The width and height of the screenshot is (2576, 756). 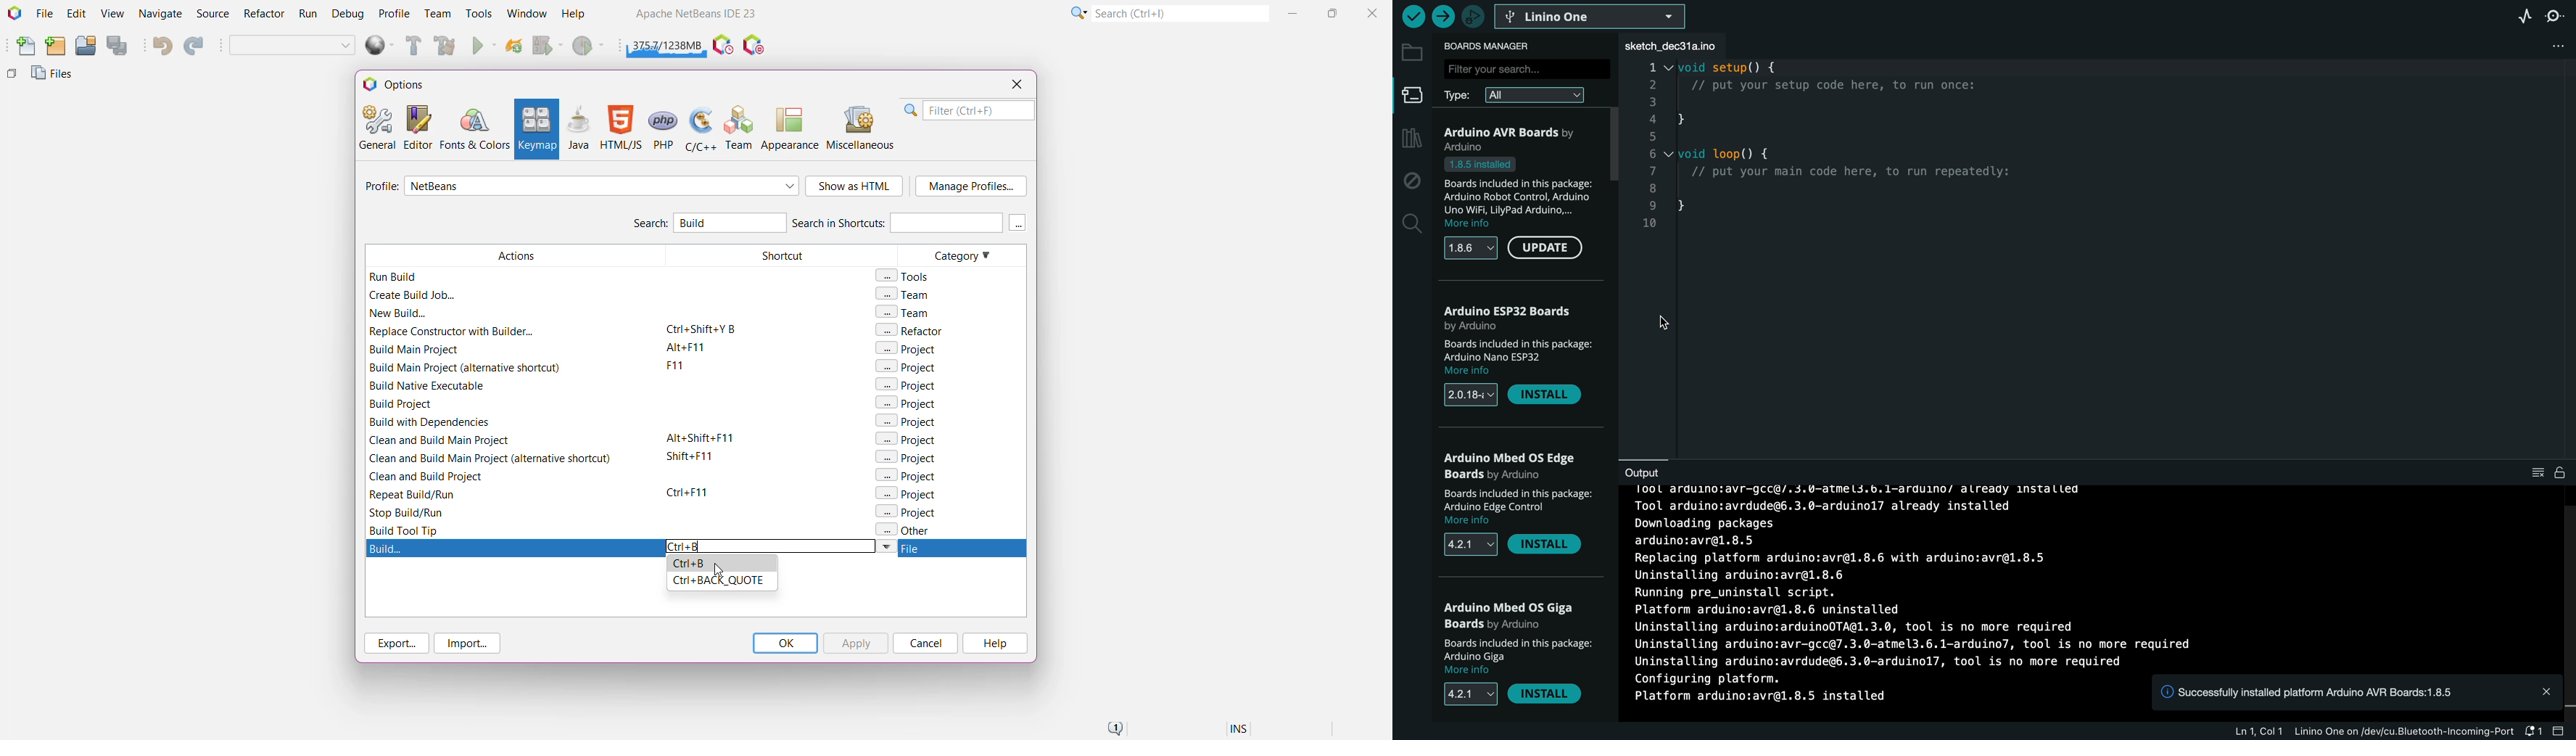 I want to click on file setting, so click(x=2558, y=46).